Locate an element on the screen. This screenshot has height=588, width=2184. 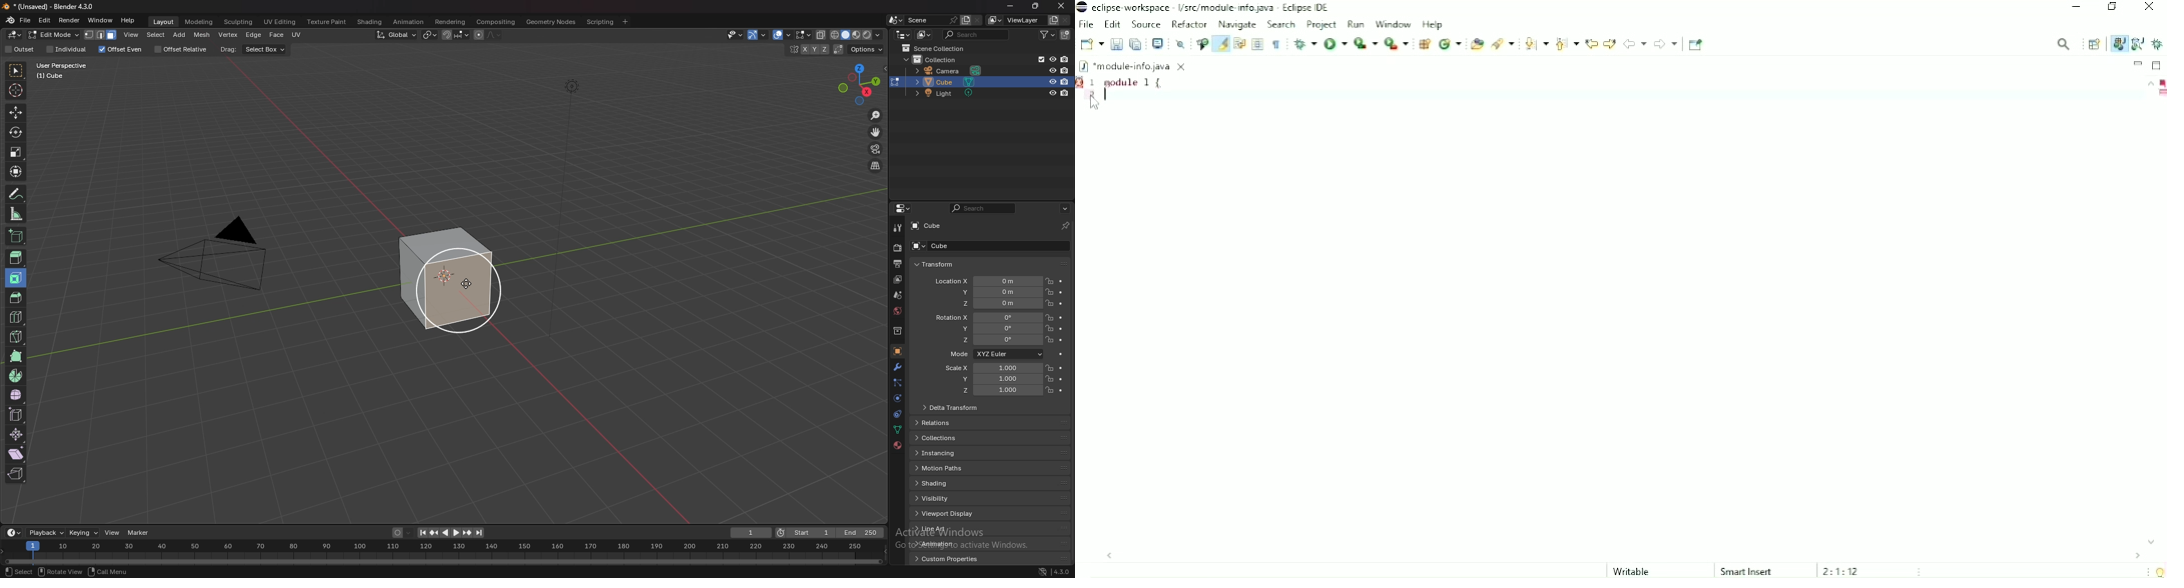
physics is located at coordinates (897, 399).